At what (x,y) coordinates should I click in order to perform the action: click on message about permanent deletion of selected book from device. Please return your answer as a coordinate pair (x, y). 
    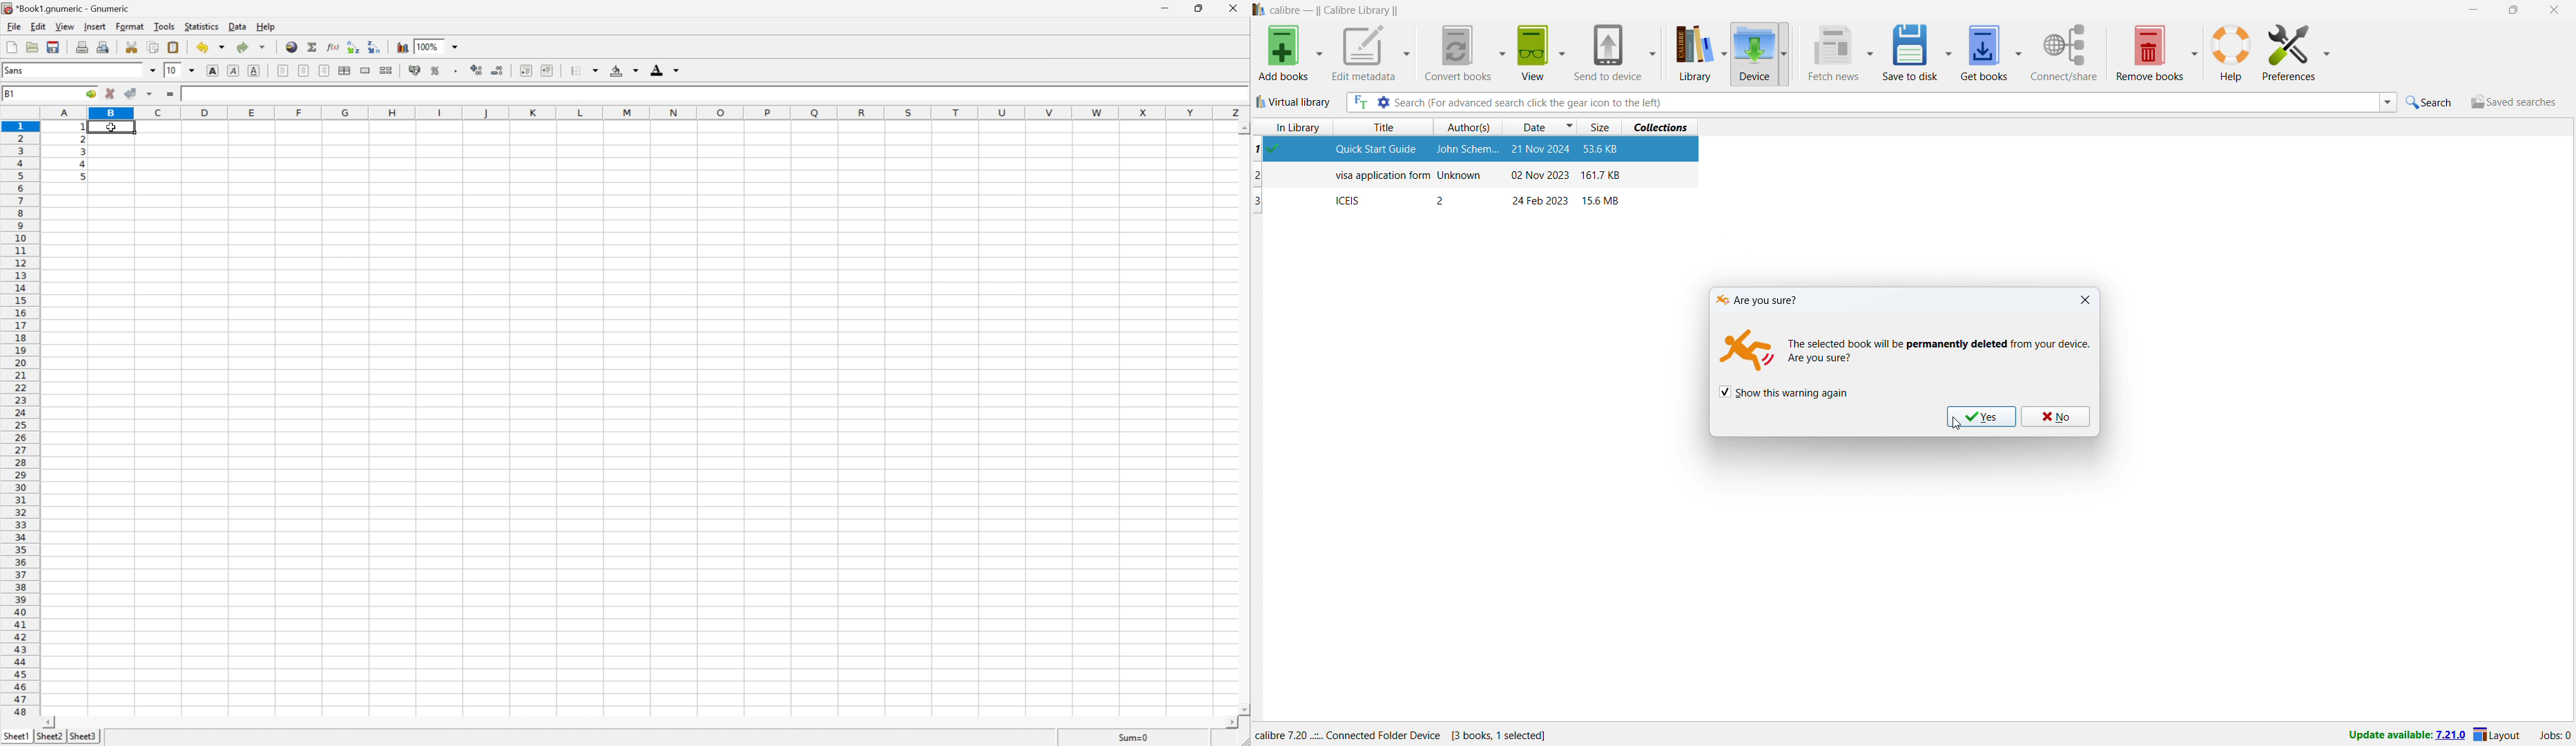
    Looking at the image, I should click on (1941, 350).